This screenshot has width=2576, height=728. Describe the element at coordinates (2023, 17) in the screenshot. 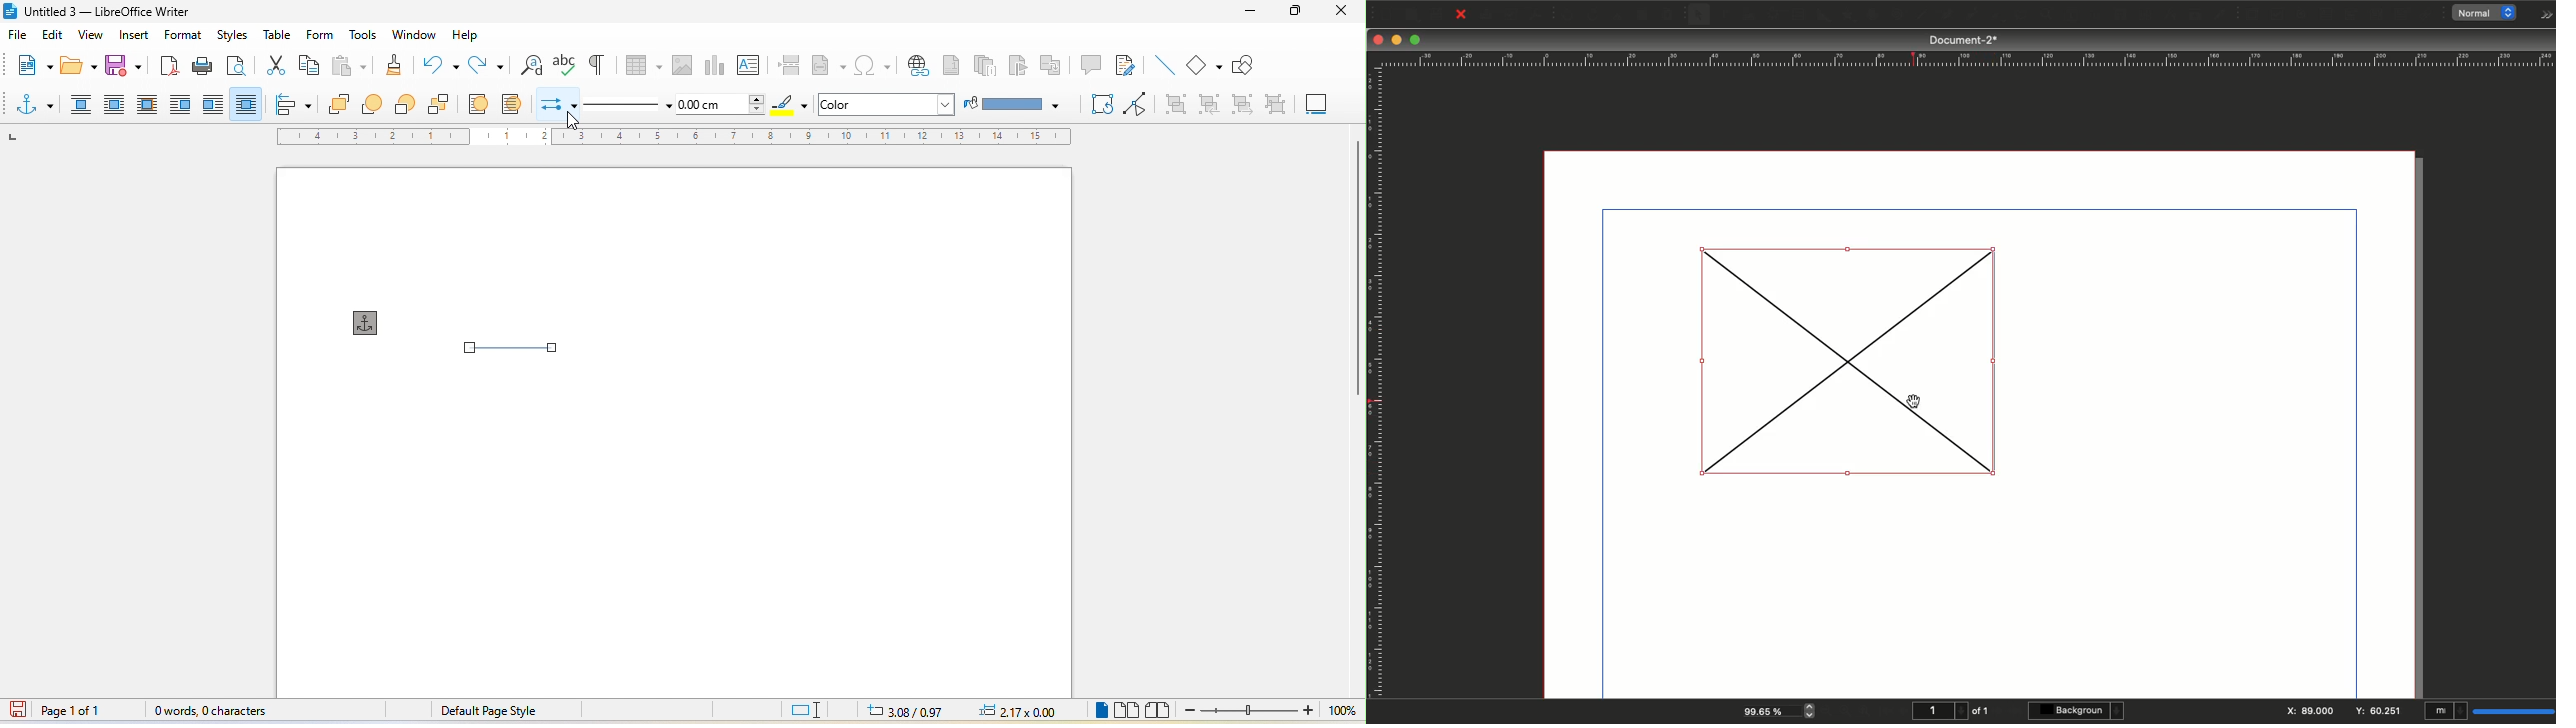

I see `Zoom in or out` at that location.